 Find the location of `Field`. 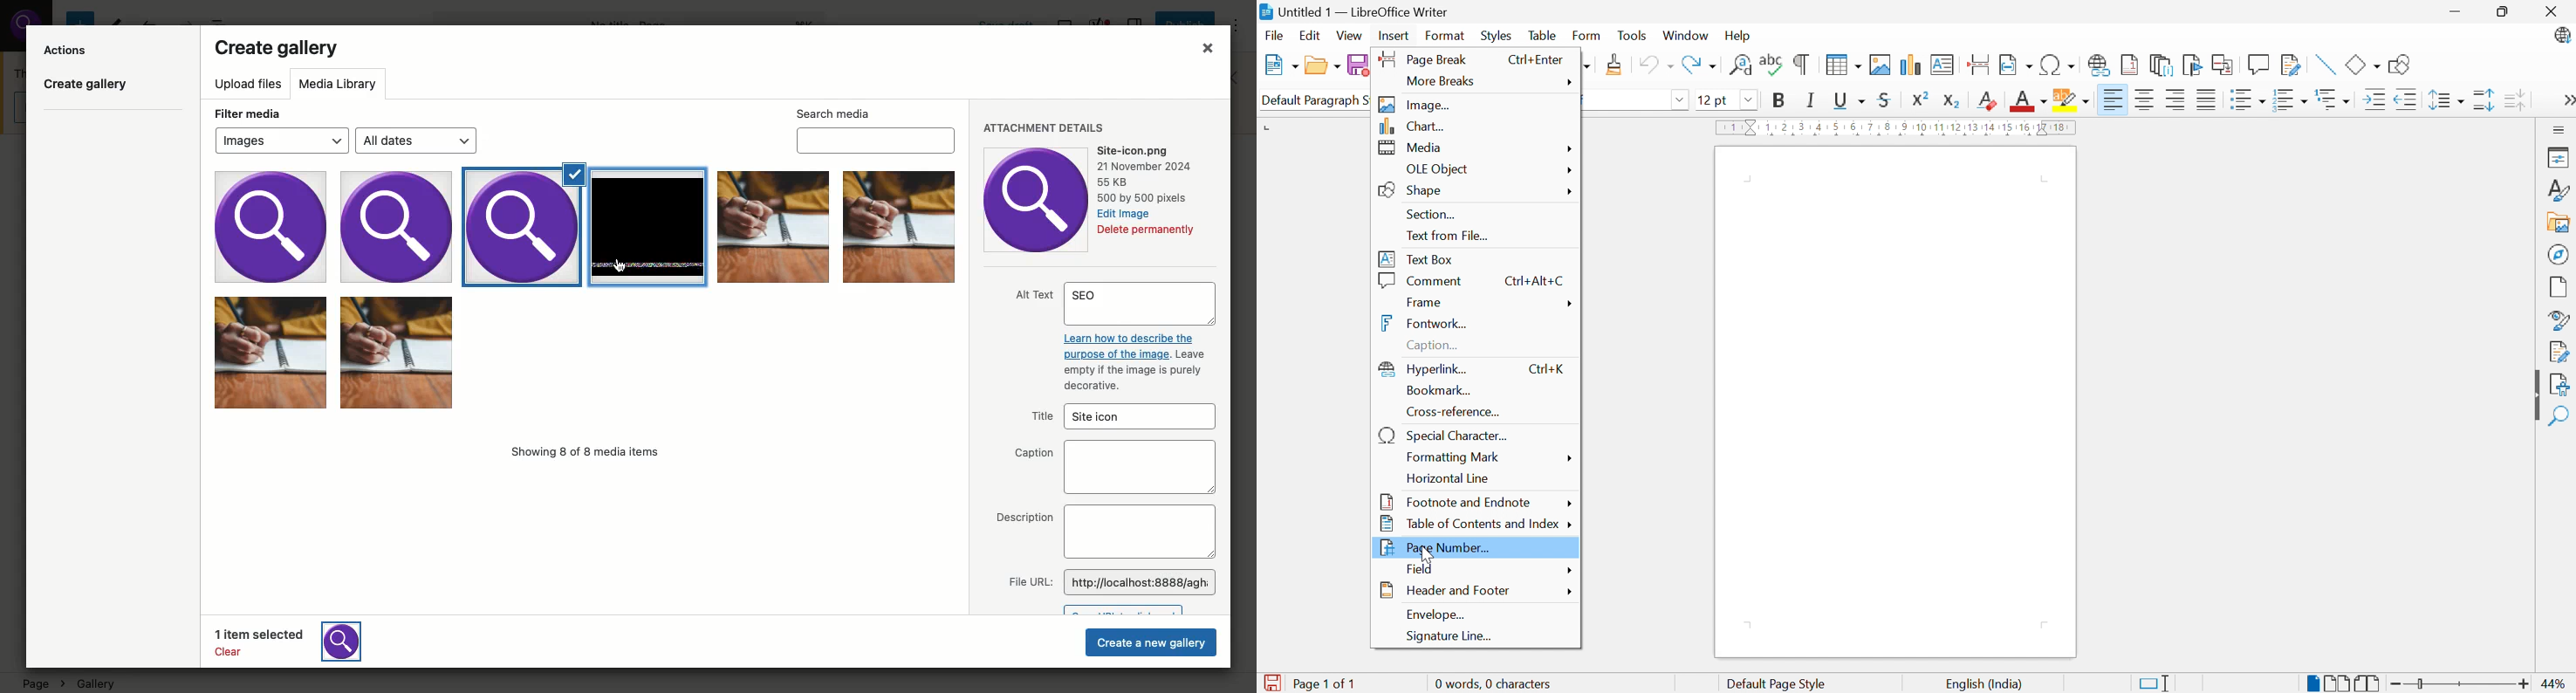

Field is located at coordinates (1422, 569).